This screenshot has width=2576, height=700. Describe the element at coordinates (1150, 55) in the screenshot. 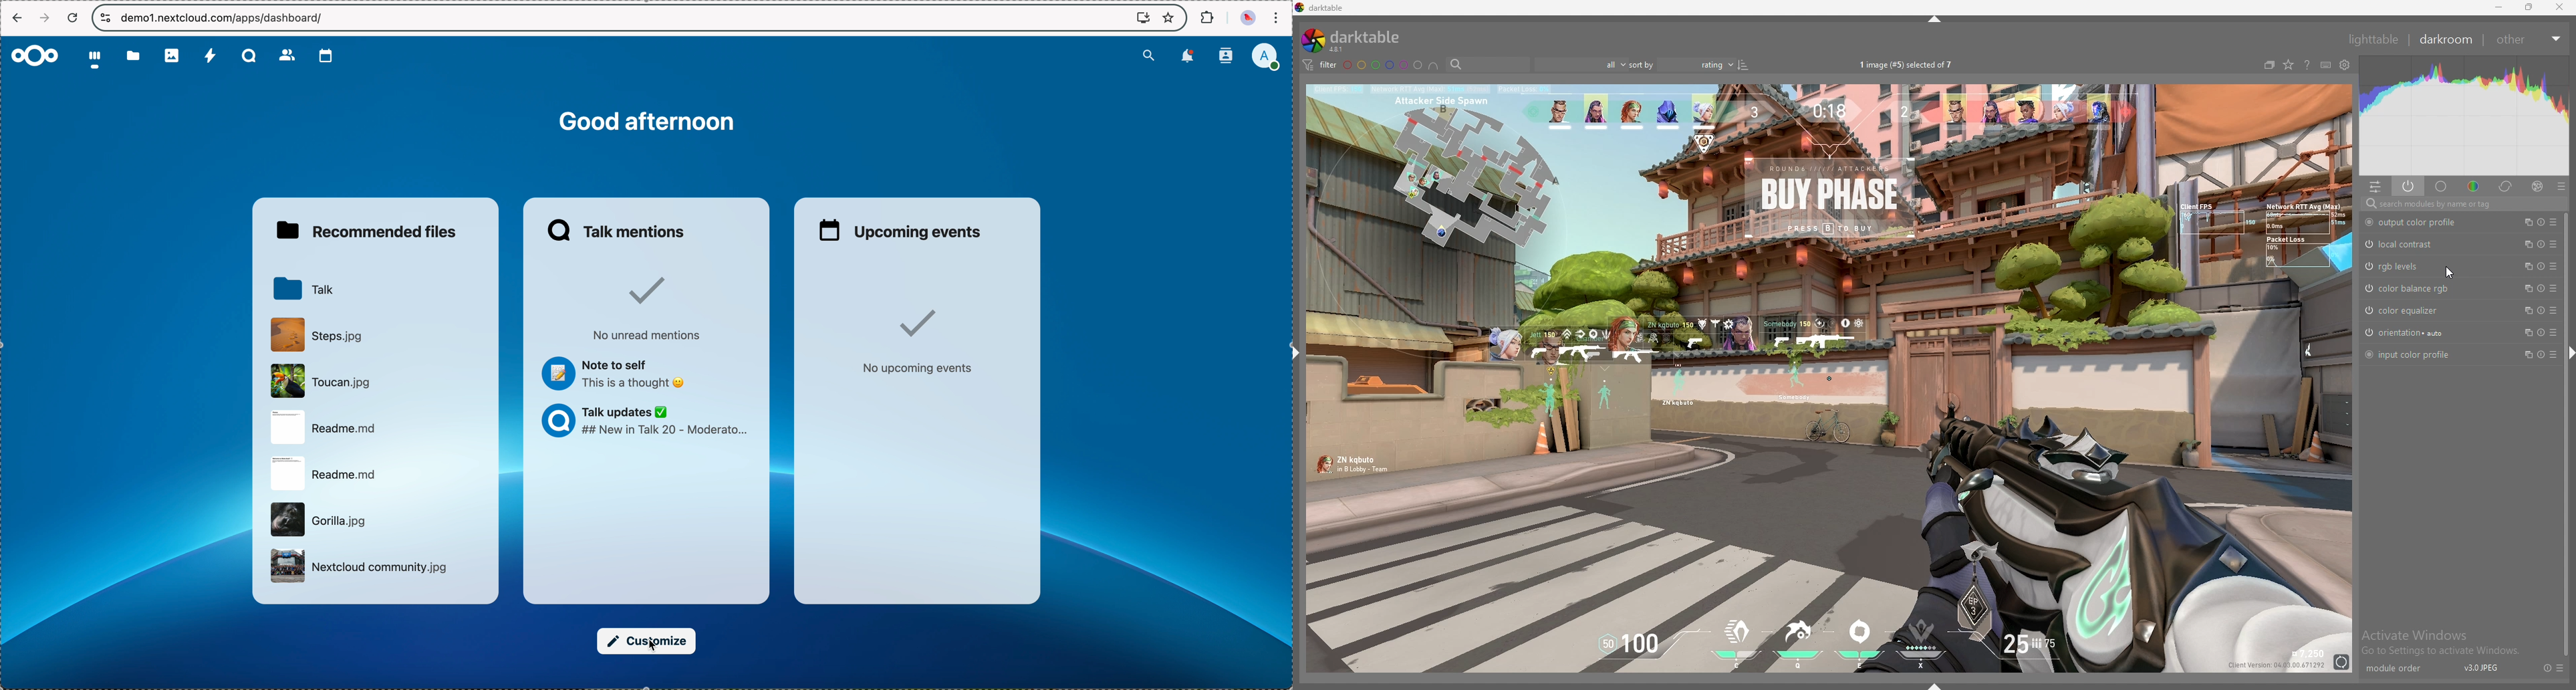

I see `search` at that location.